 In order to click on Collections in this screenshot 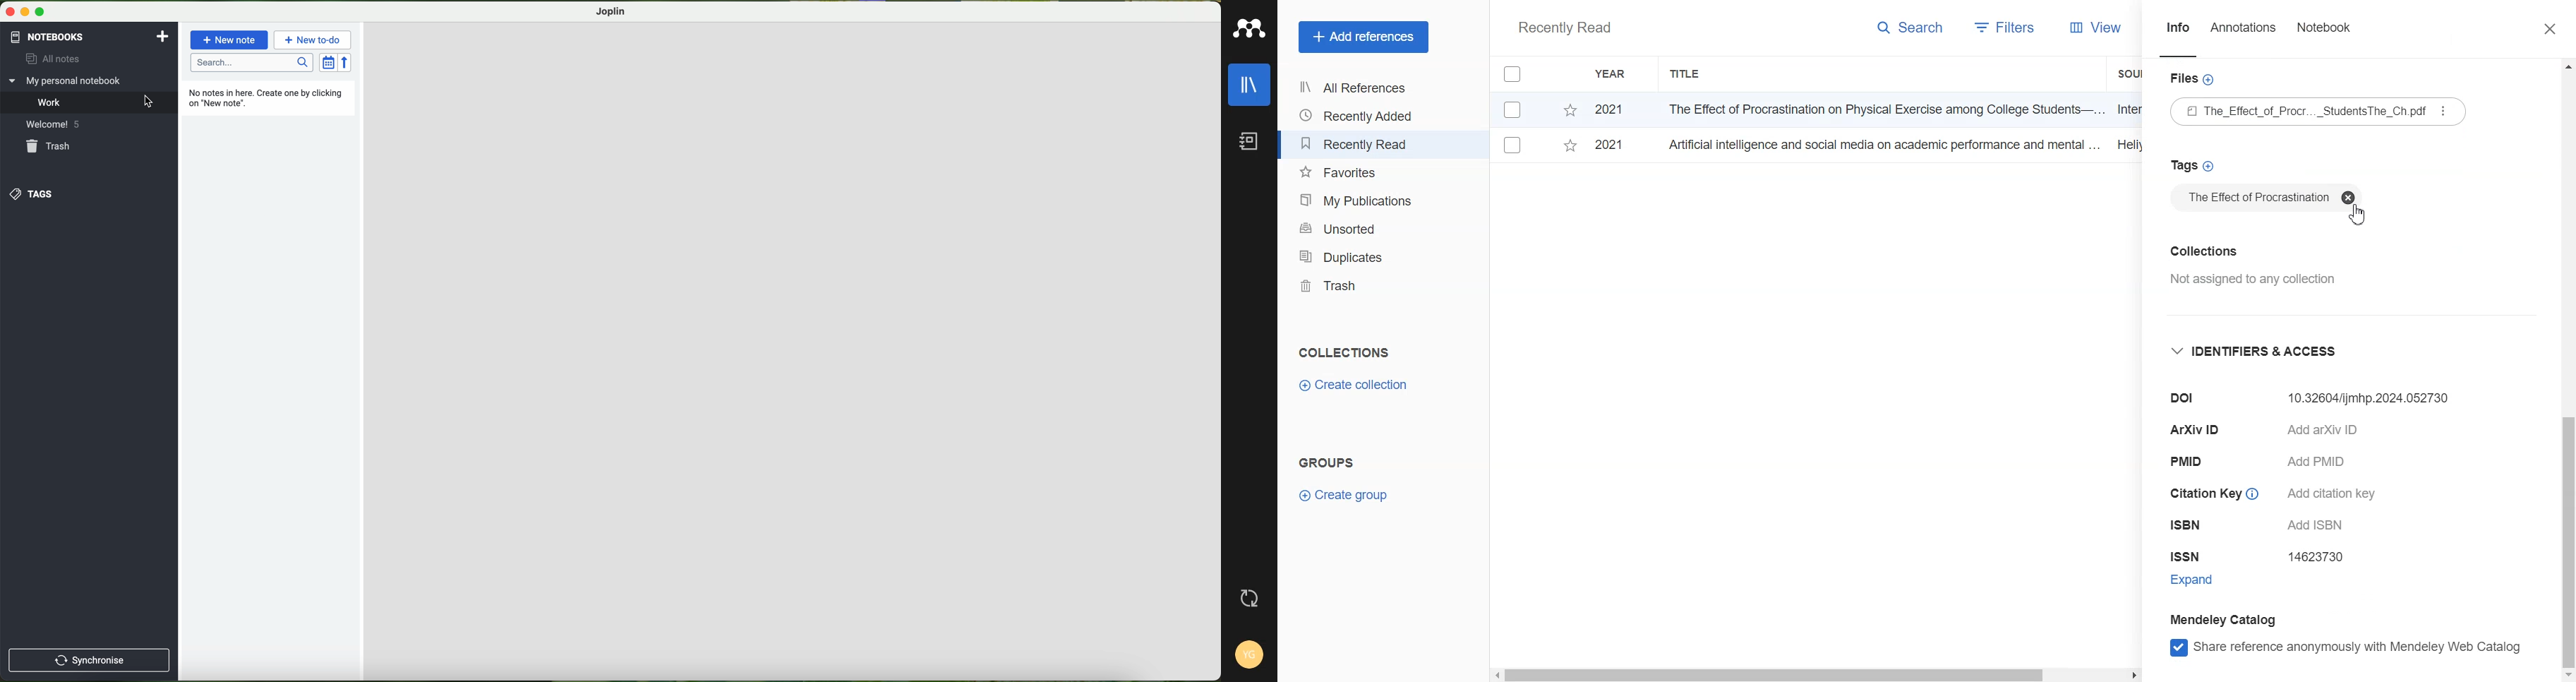, I will do `click(1344, 352)`.